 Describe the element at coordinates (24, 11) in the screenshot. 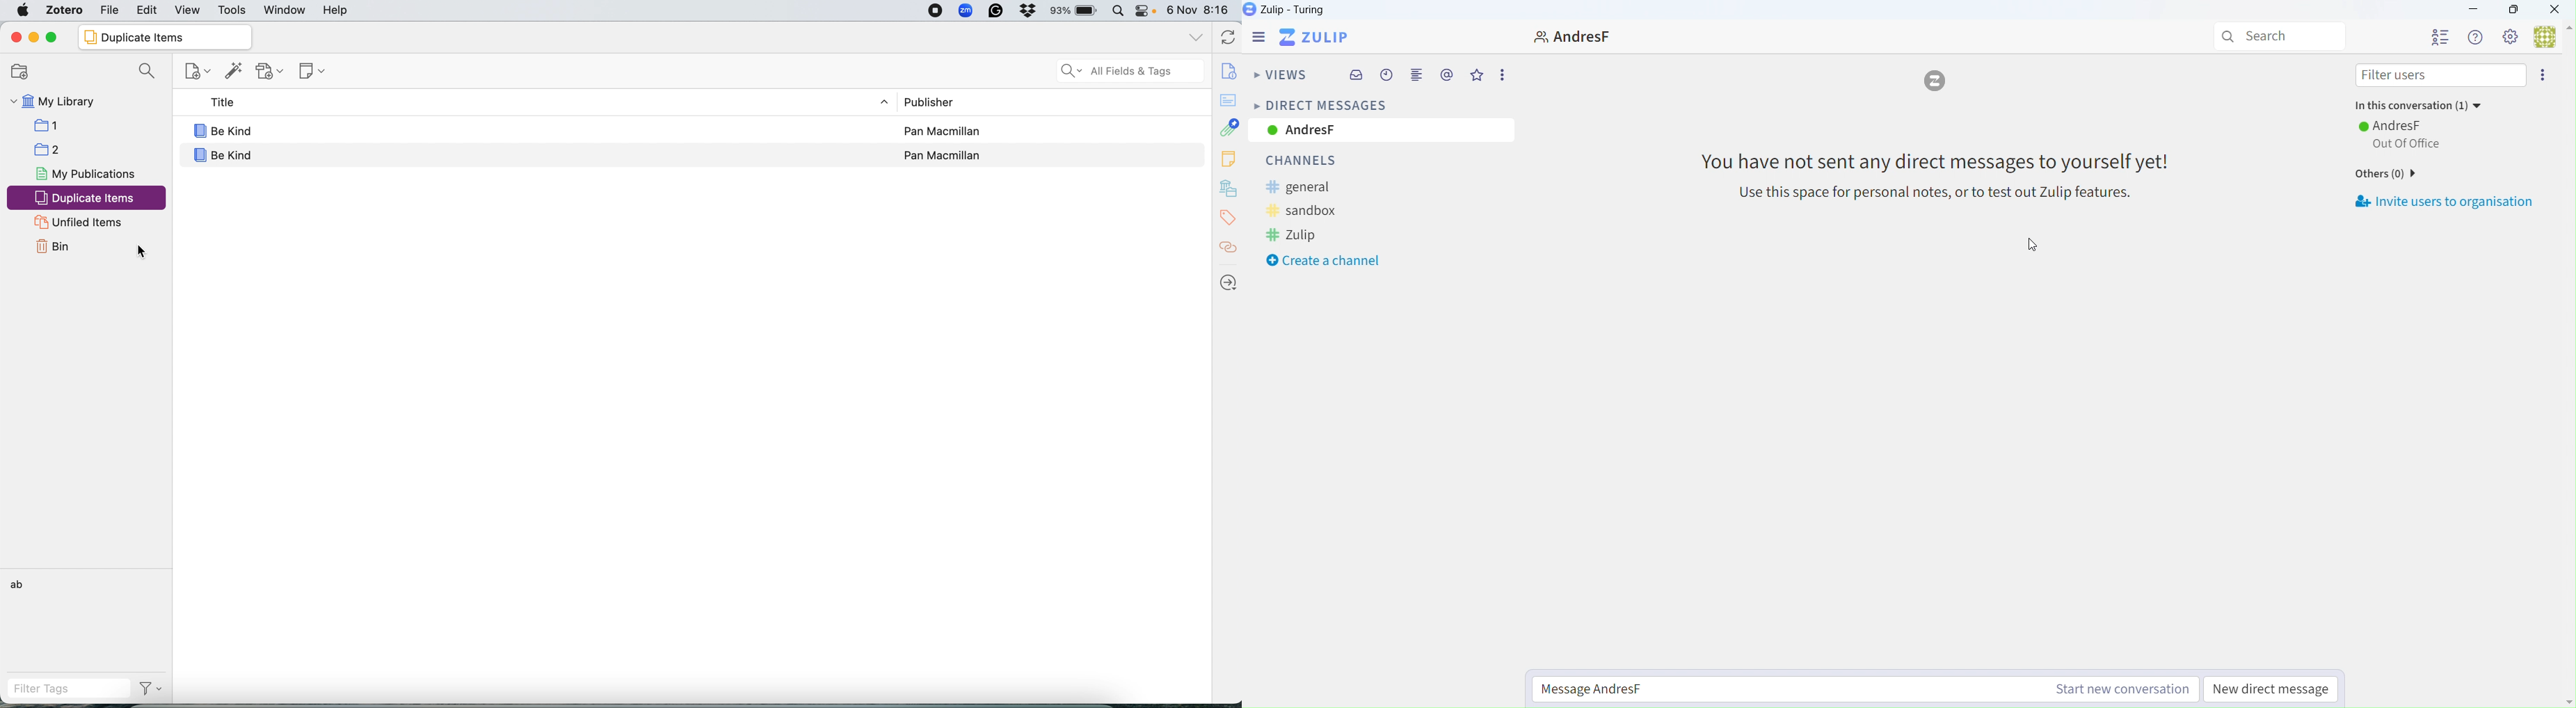

I see `system logo` at that location.